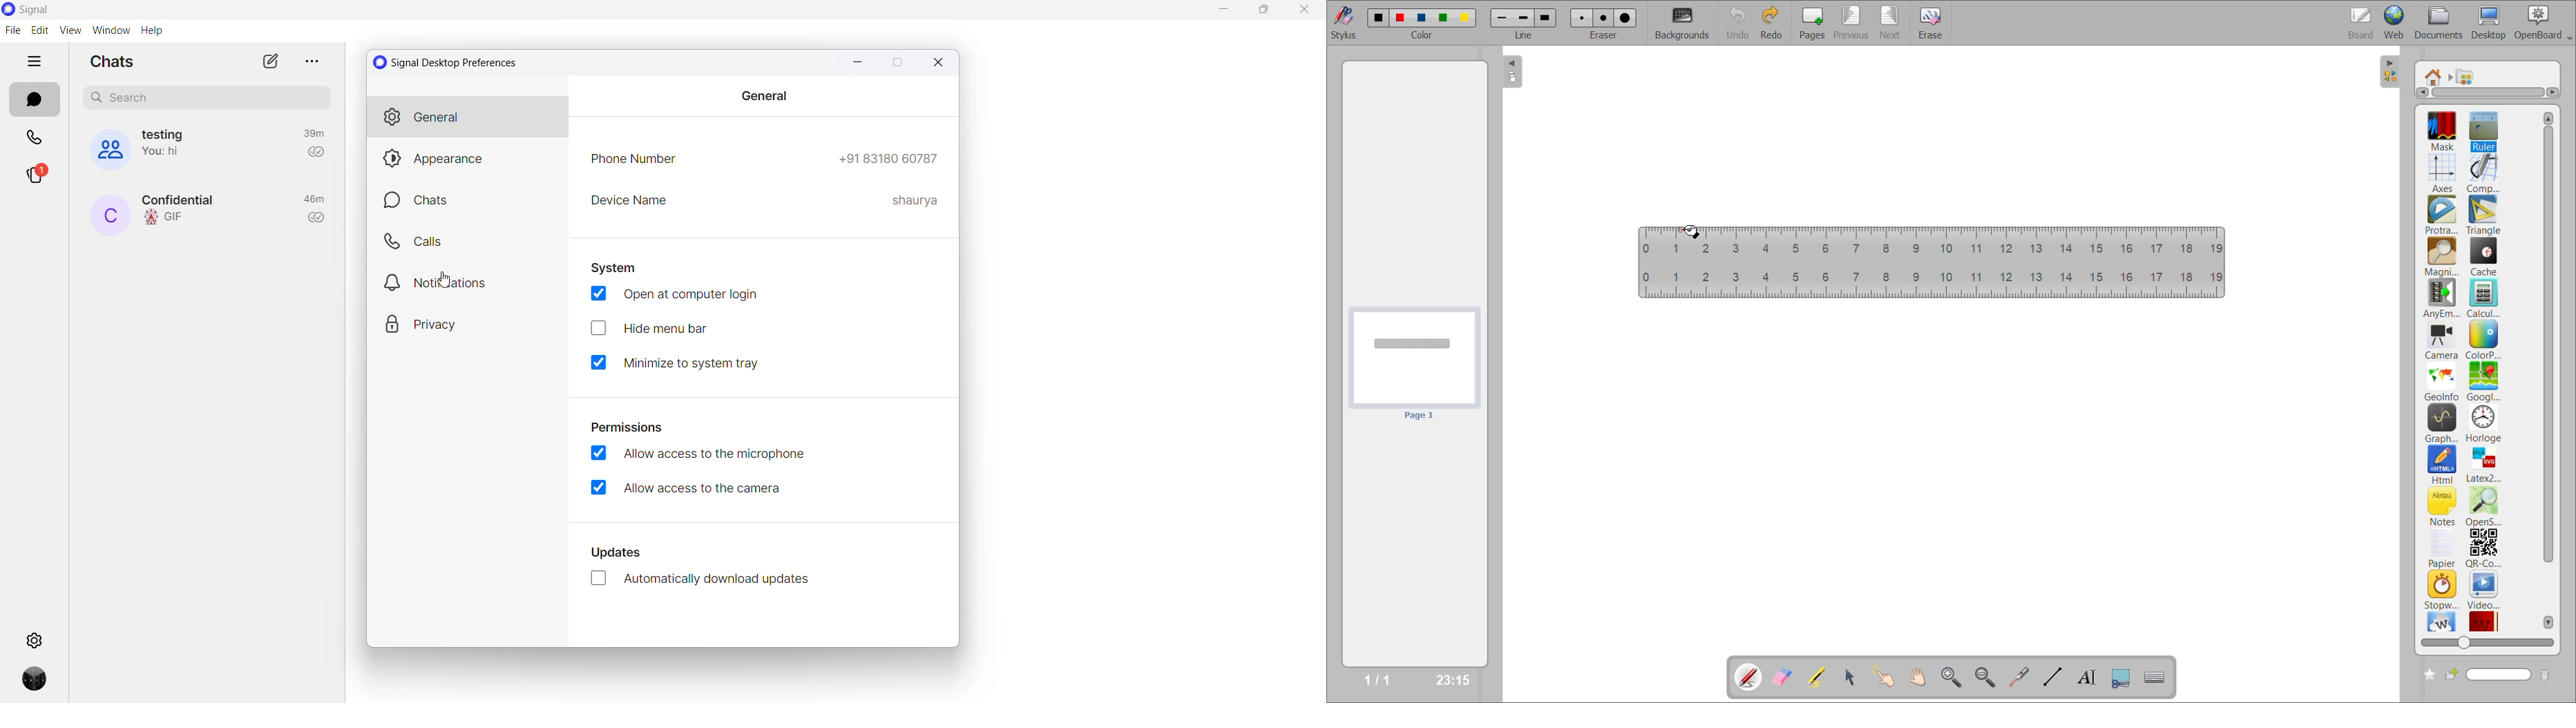  What do you see at coordinates (309, 60) in the screenshot?
I see `more options` at bounding box center [309, 60].